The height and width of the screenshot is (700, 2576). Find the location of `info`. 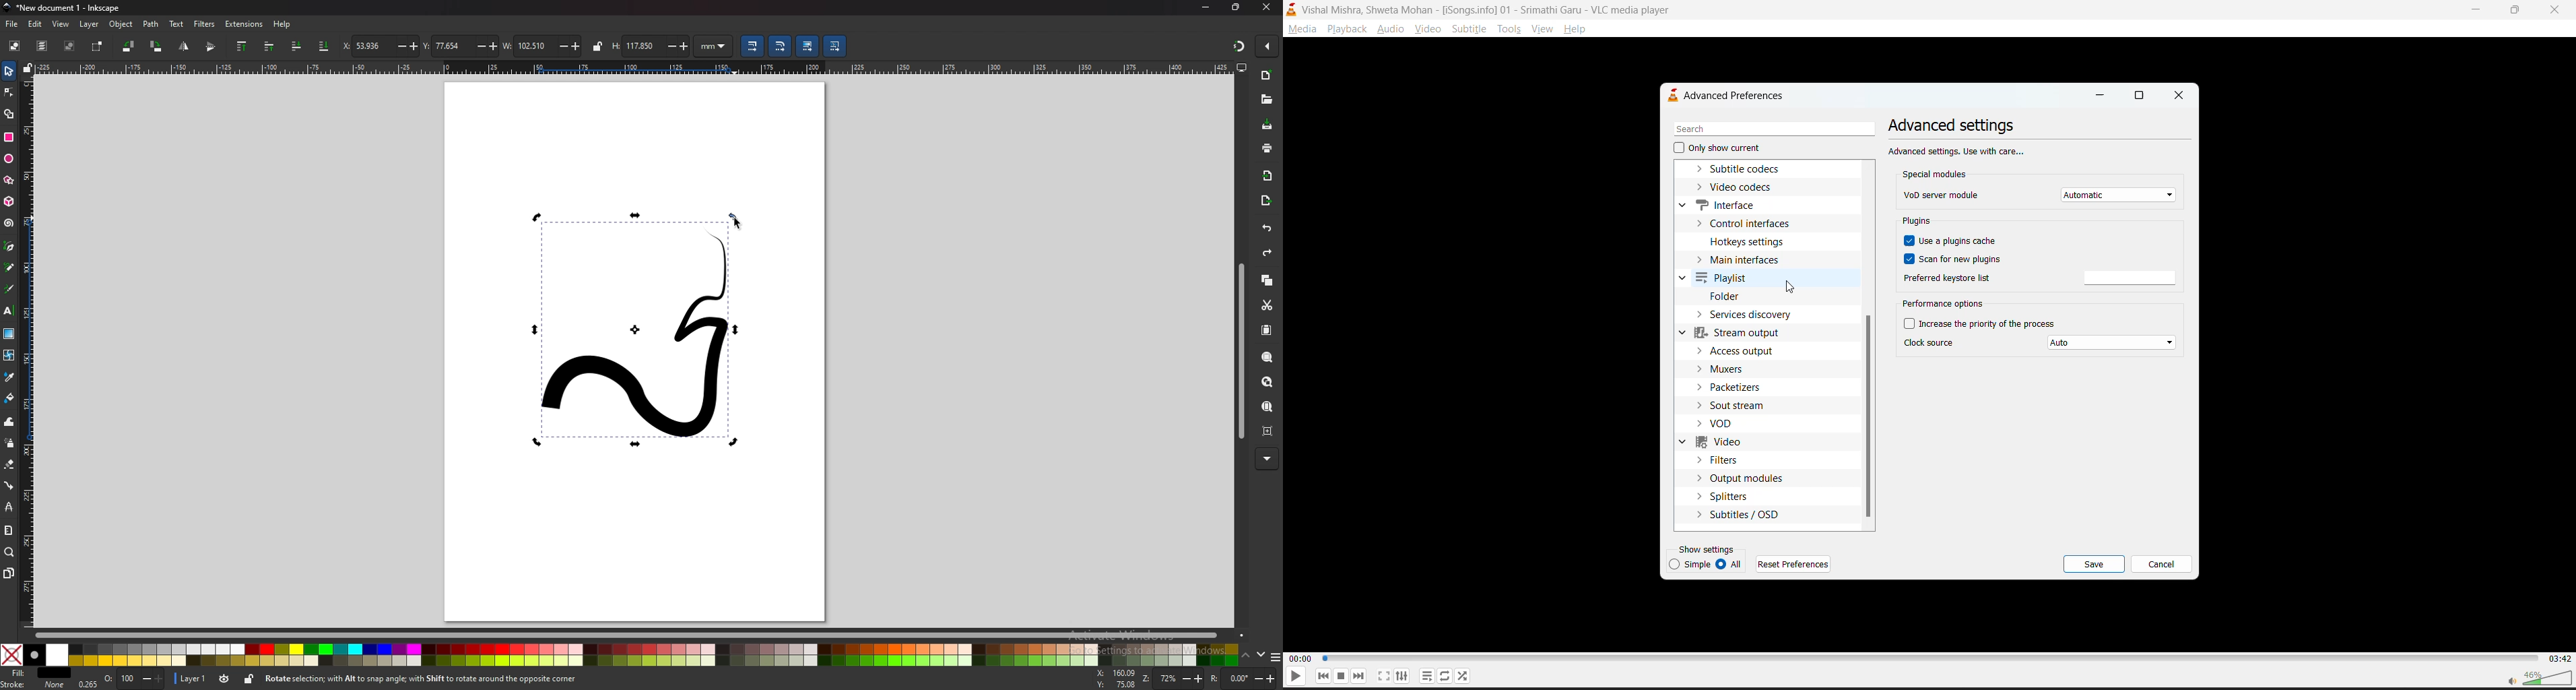

info is located at coordinates (461, 679).